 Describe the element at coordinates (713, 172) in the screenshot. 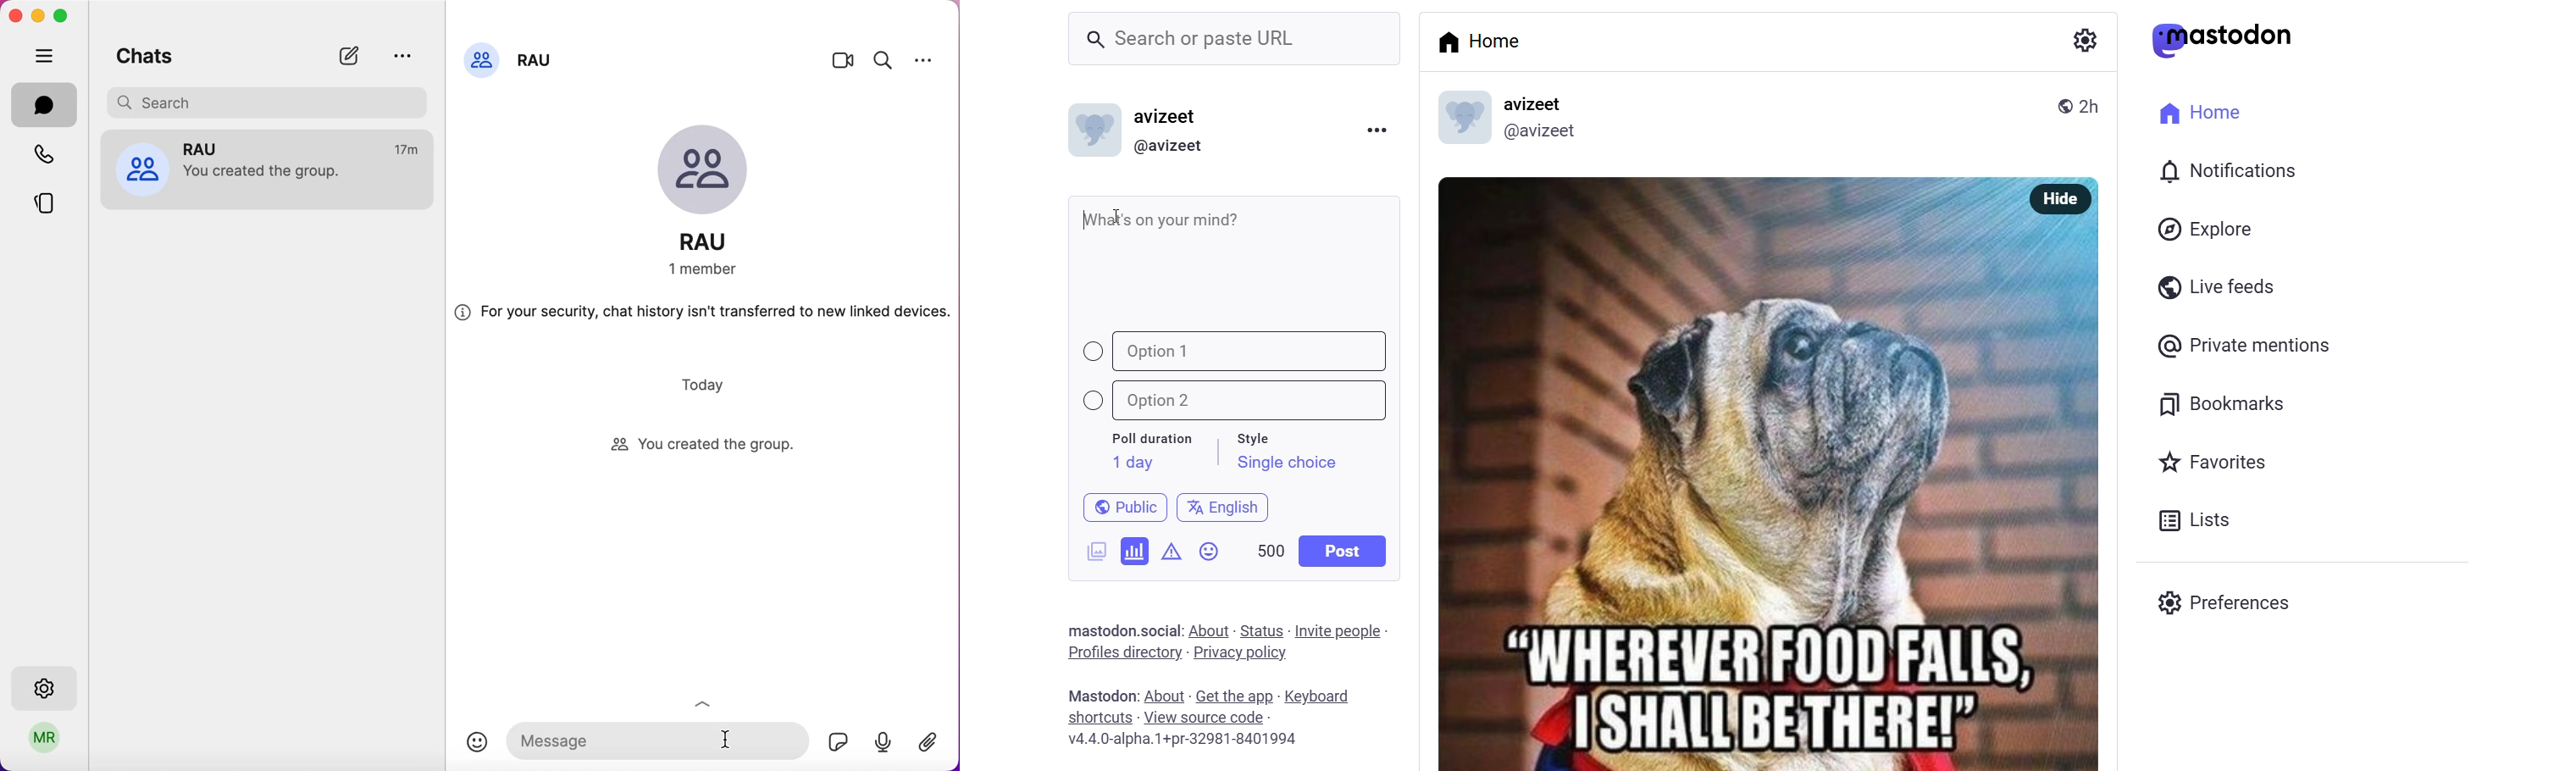

I see `group picture` at that location.